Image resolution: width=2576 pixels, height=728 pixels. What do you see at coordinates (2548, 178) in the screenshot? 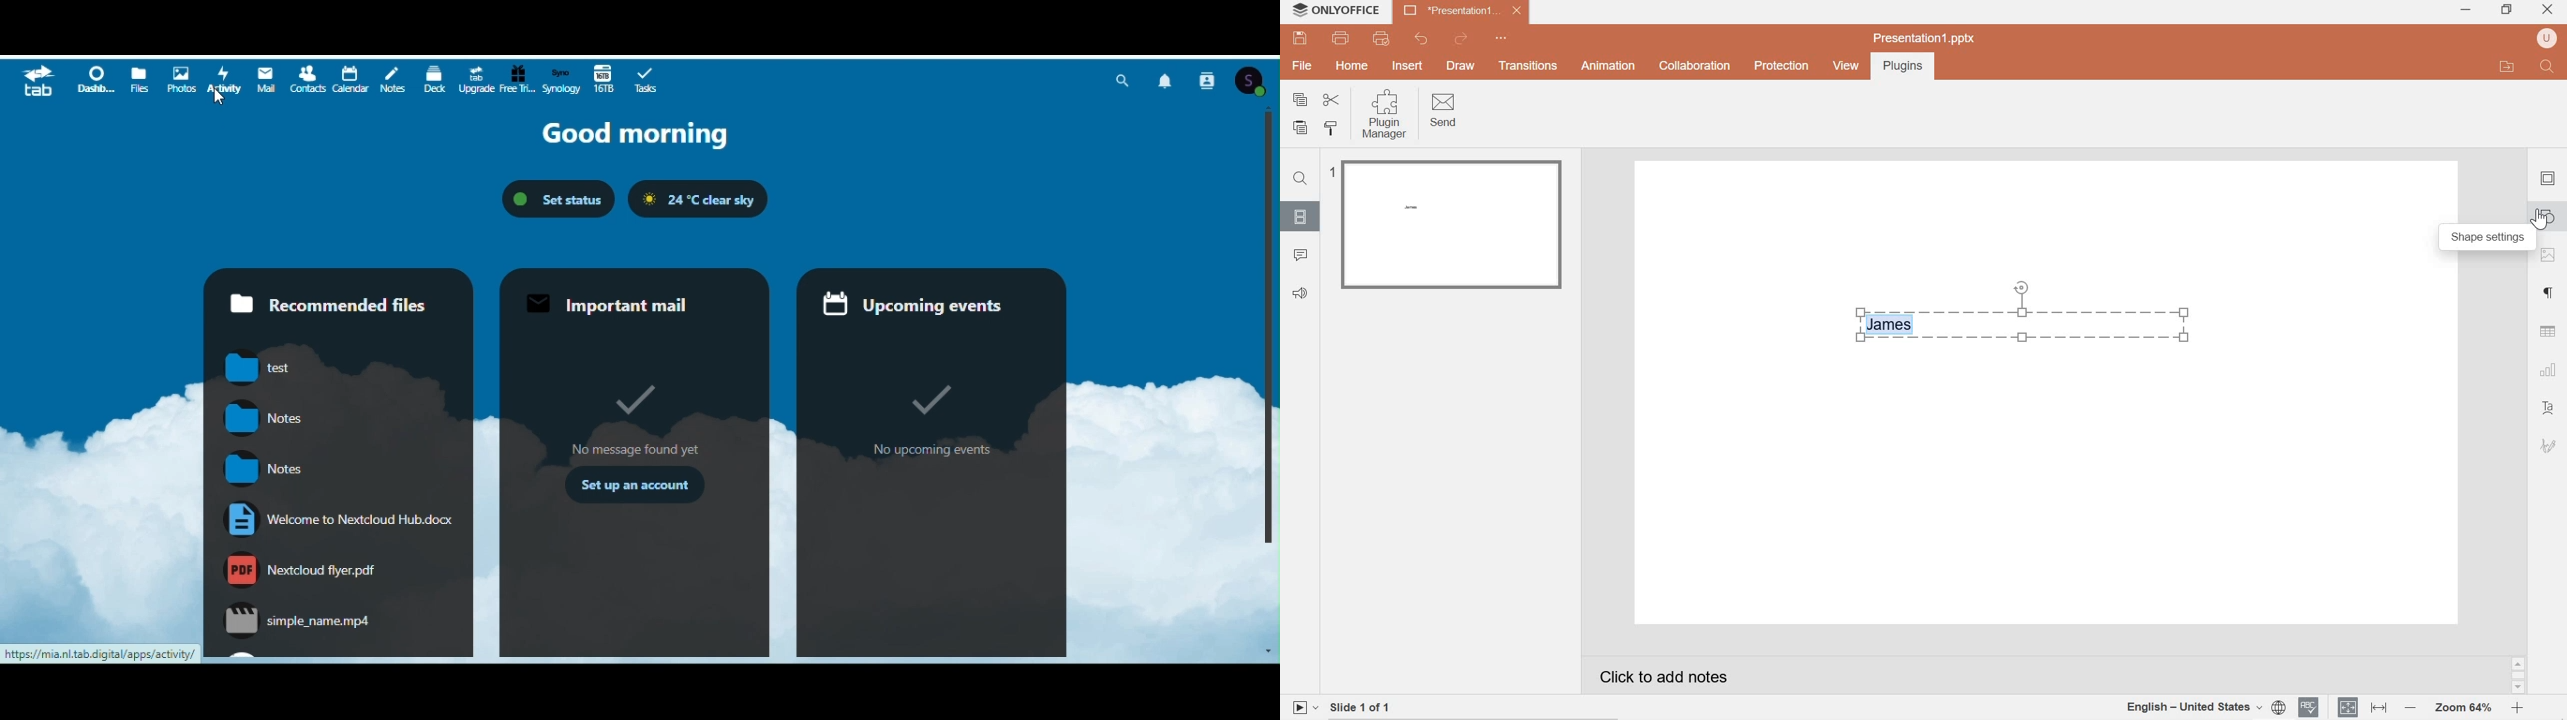
I see `slide settings` at bounding box center [2548, 178].